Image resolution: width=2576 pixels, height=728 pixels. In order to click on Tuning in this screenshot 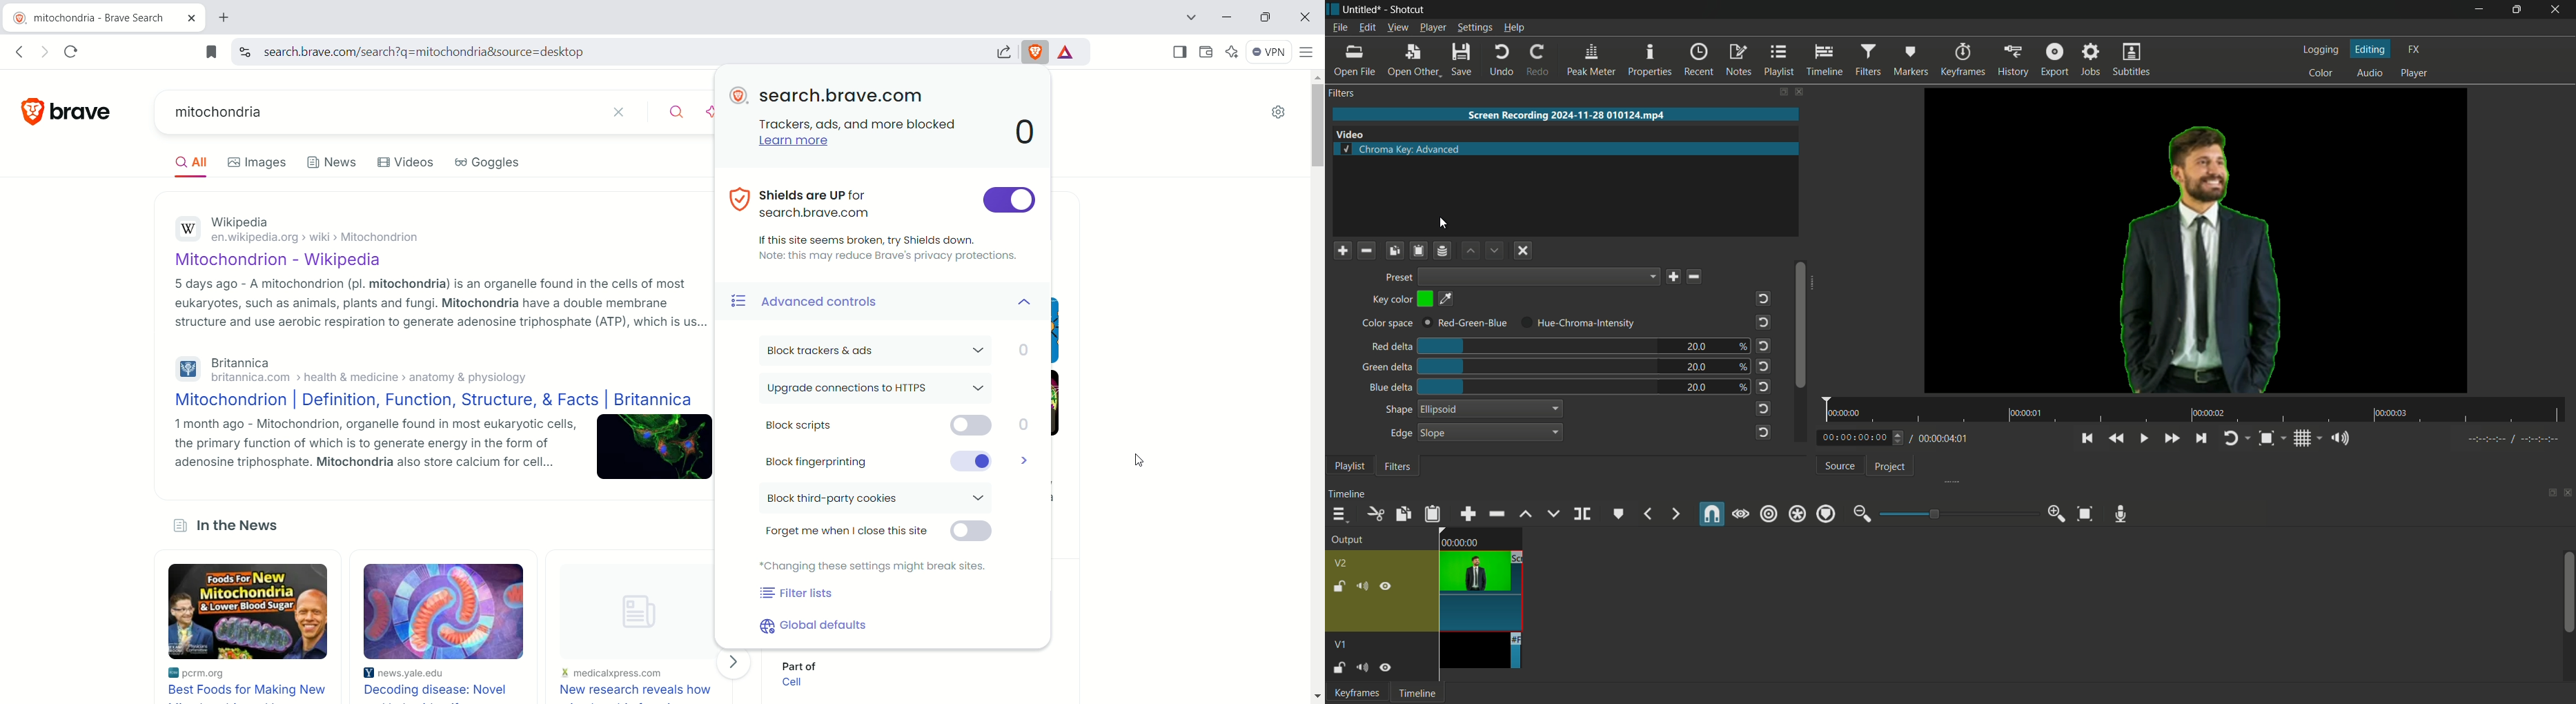, I will do `click(2514, 439)`.